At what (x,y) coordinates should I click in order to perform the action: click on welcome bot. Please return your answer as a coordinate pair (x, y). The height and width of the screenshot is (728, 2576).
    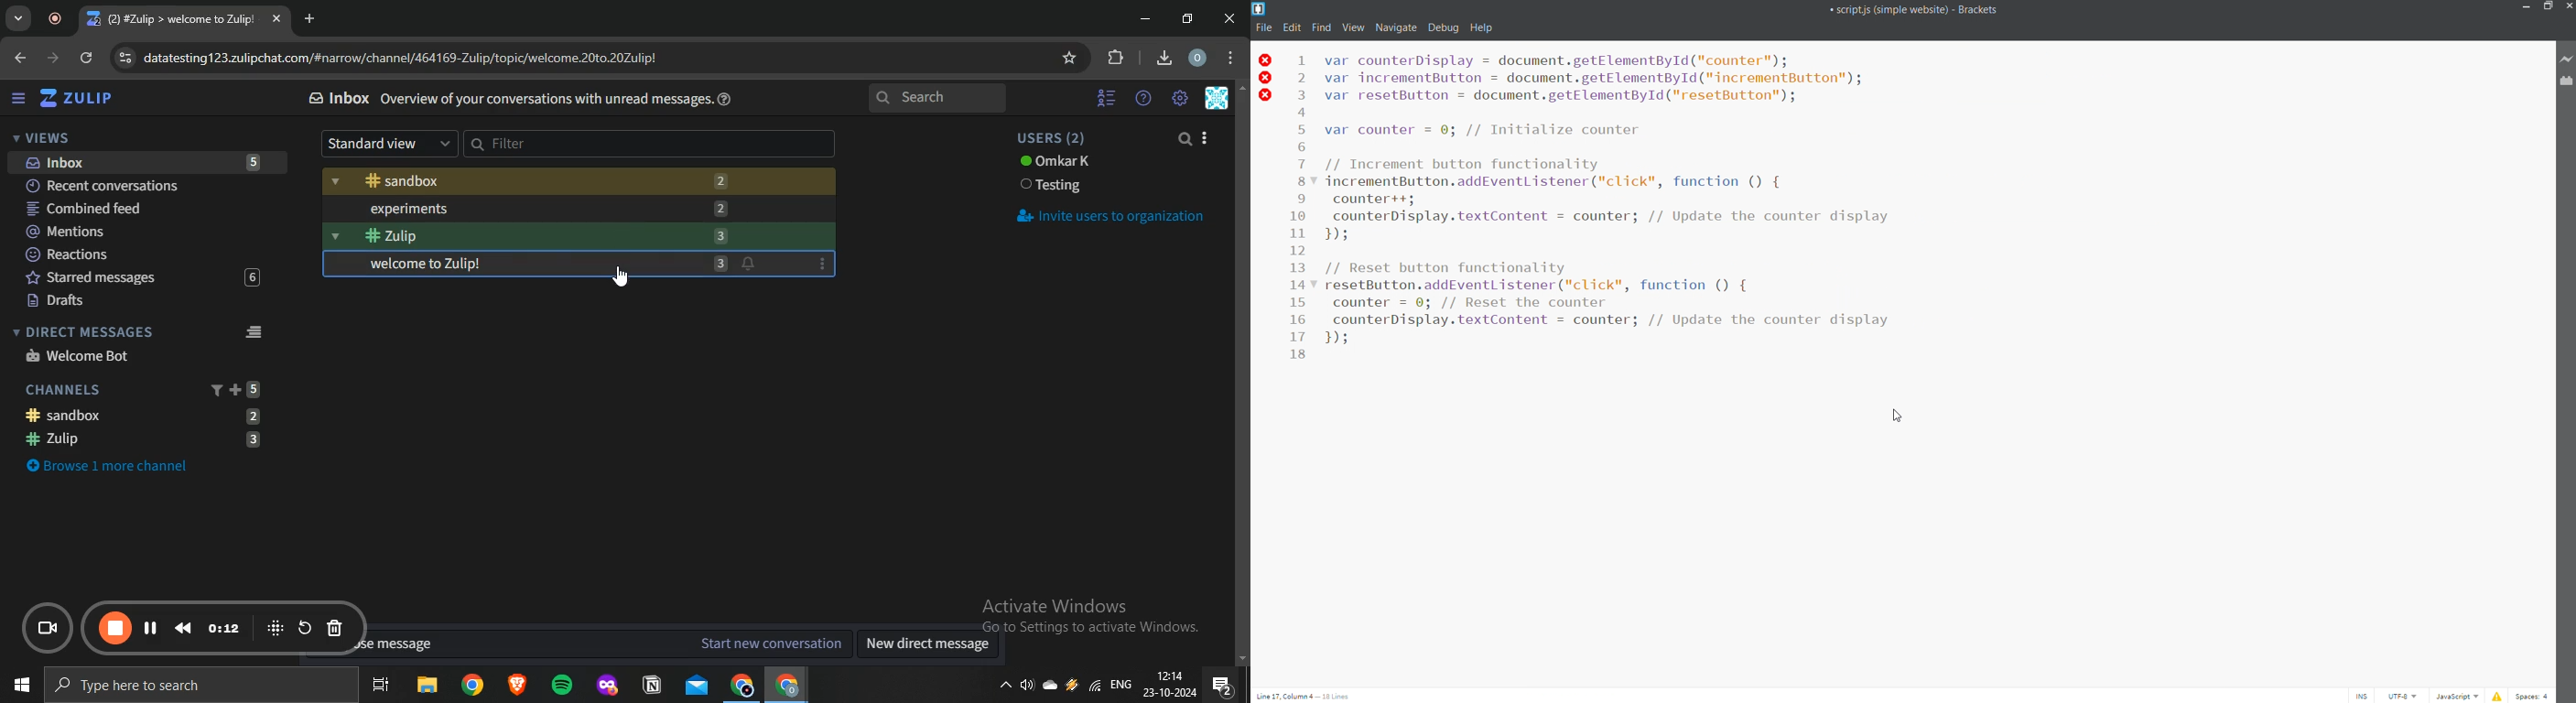
    Looking at the image, I should click on (80, 355).